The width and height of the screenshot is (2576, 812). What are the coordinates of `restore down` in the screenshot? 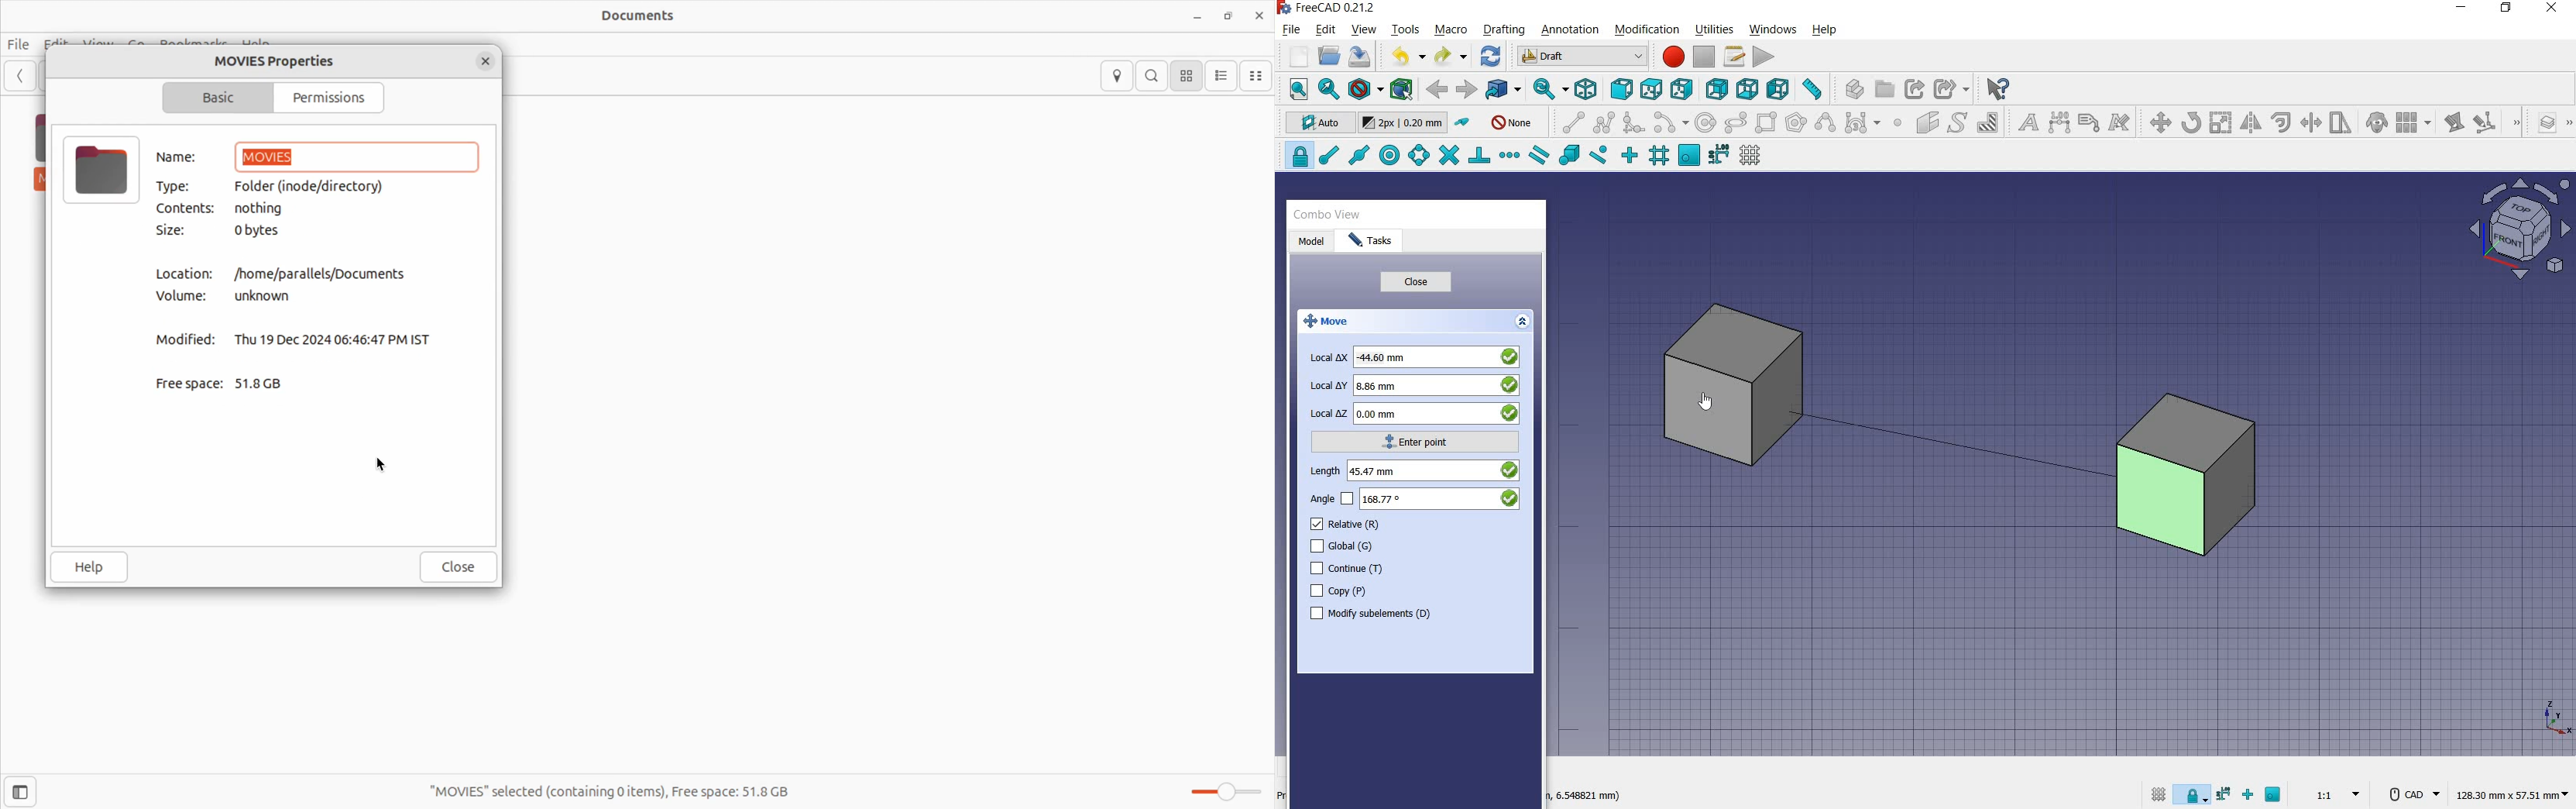 It's located at (2508, 9).